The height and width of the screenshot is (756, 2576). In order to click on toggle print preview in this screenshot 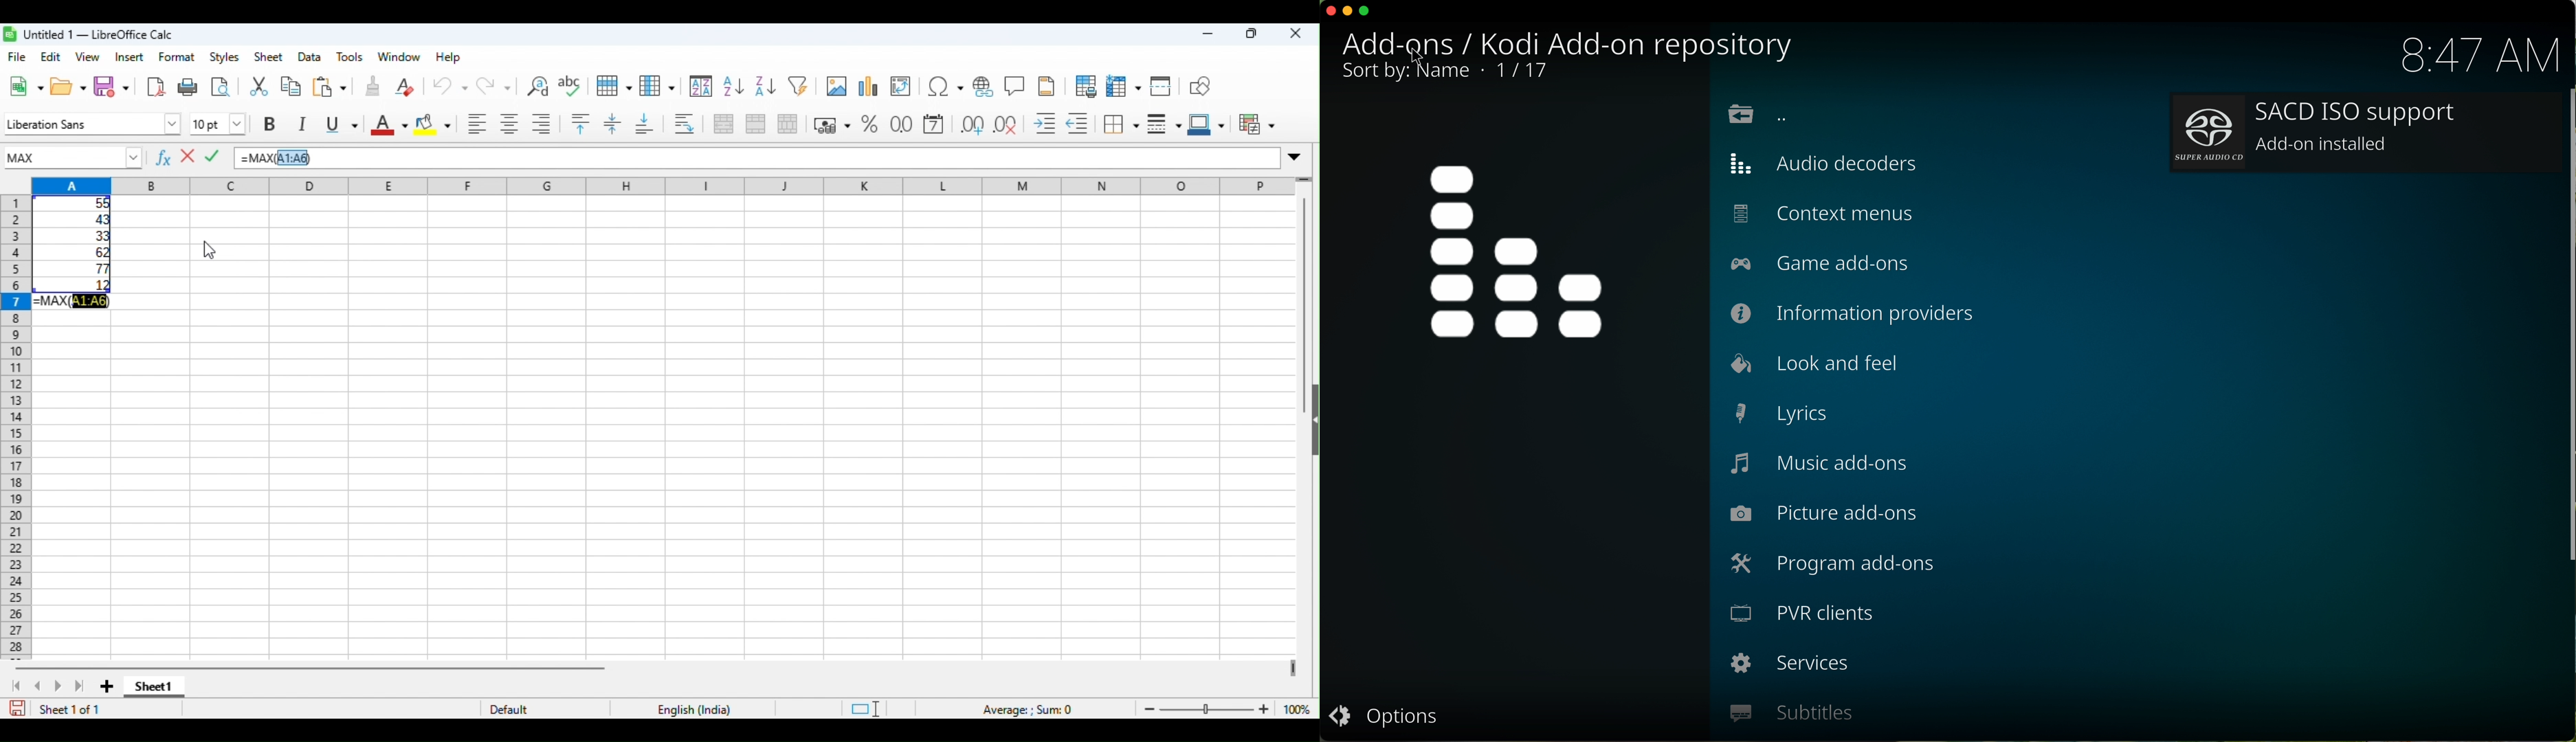, I will do `click(221, 87)`.